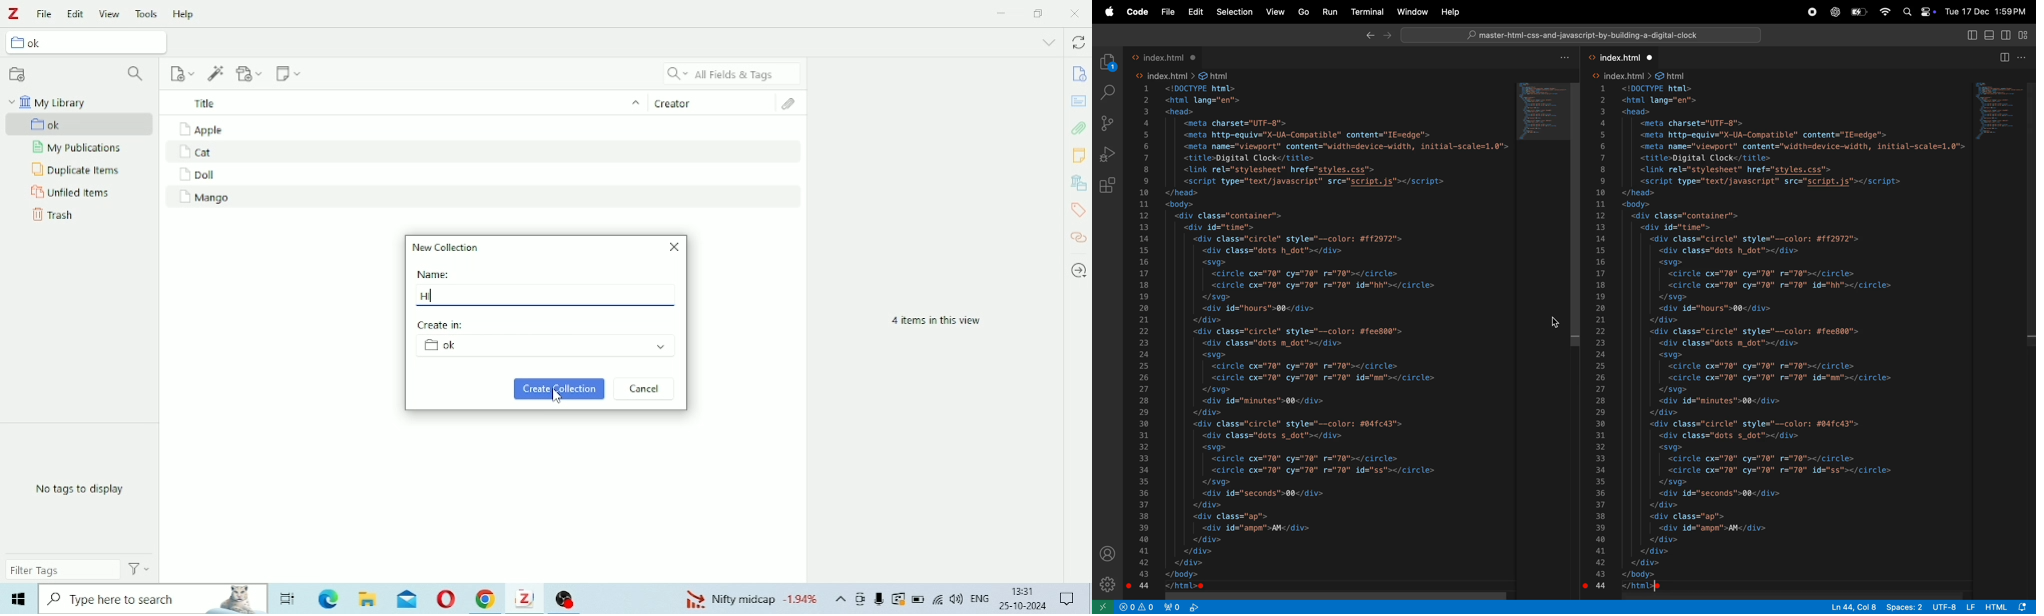 Image resolution: width=2044 pixels, height=616 pixels. What do you see at coordinates (1108, 61) in the screenshot?
I see `explore` at bounding box center [1108, 61].